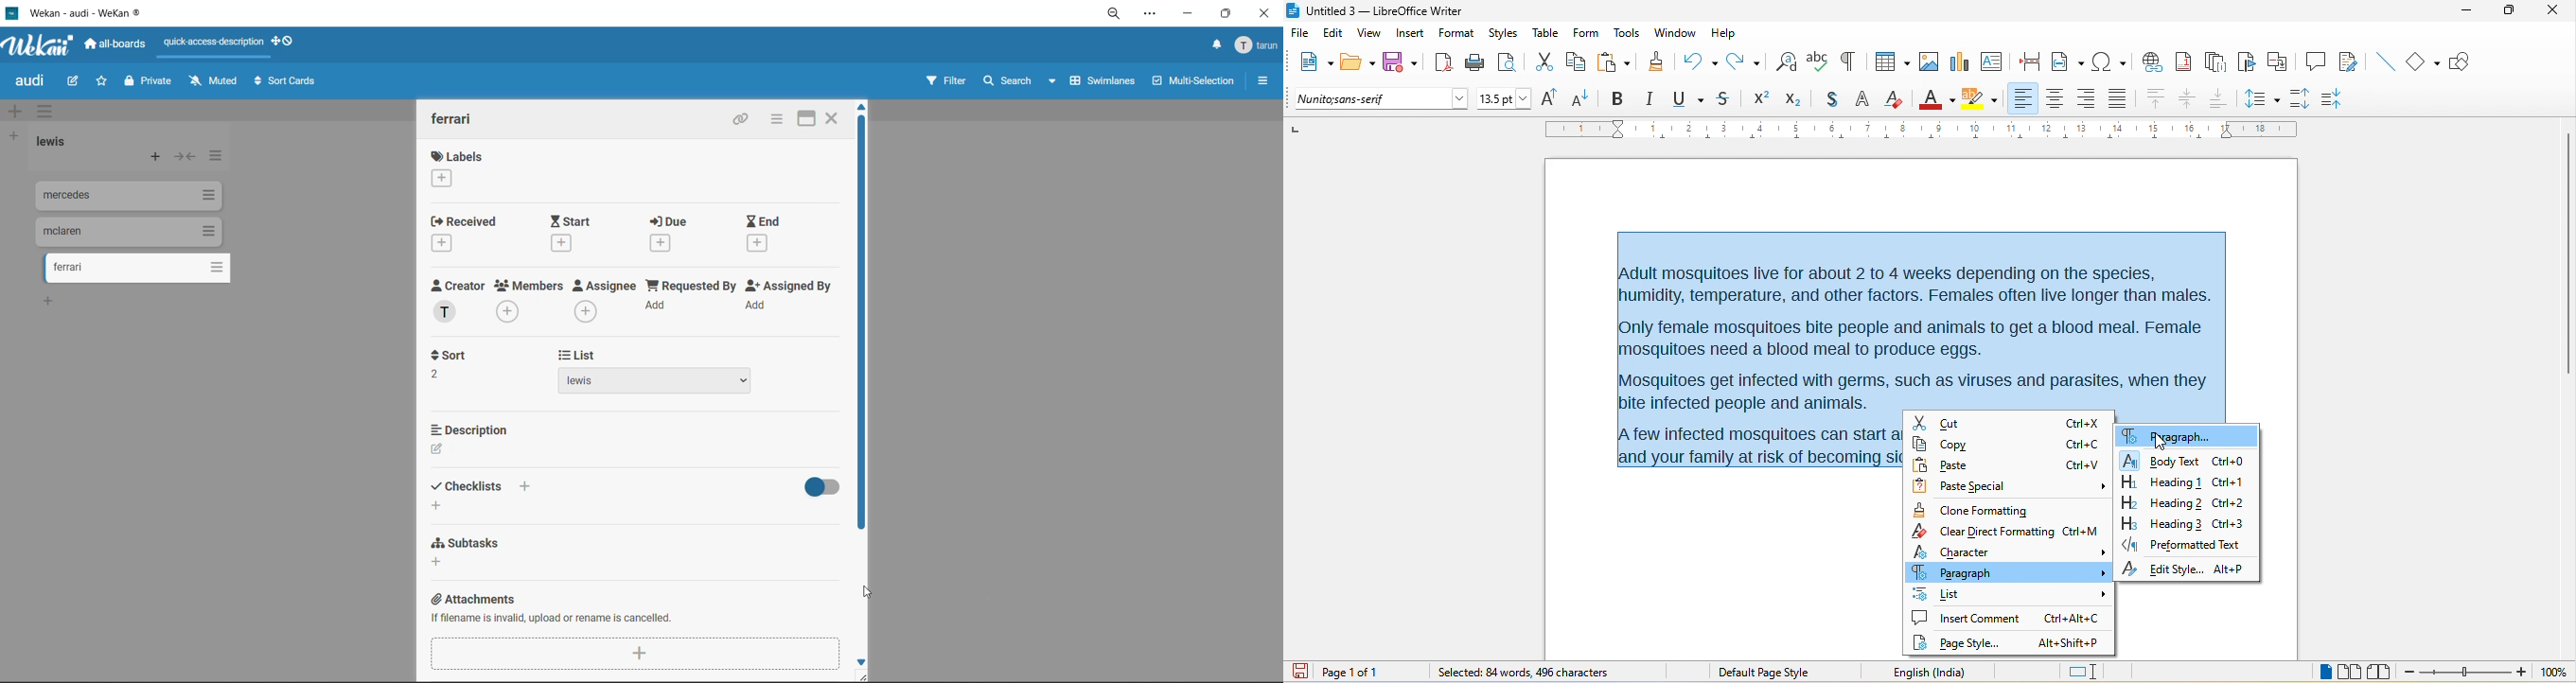  What do you see at coordinates (2299, 96) in the screenshot?
I see `increase paragraph spacing` at bounding box center [2299, 96].